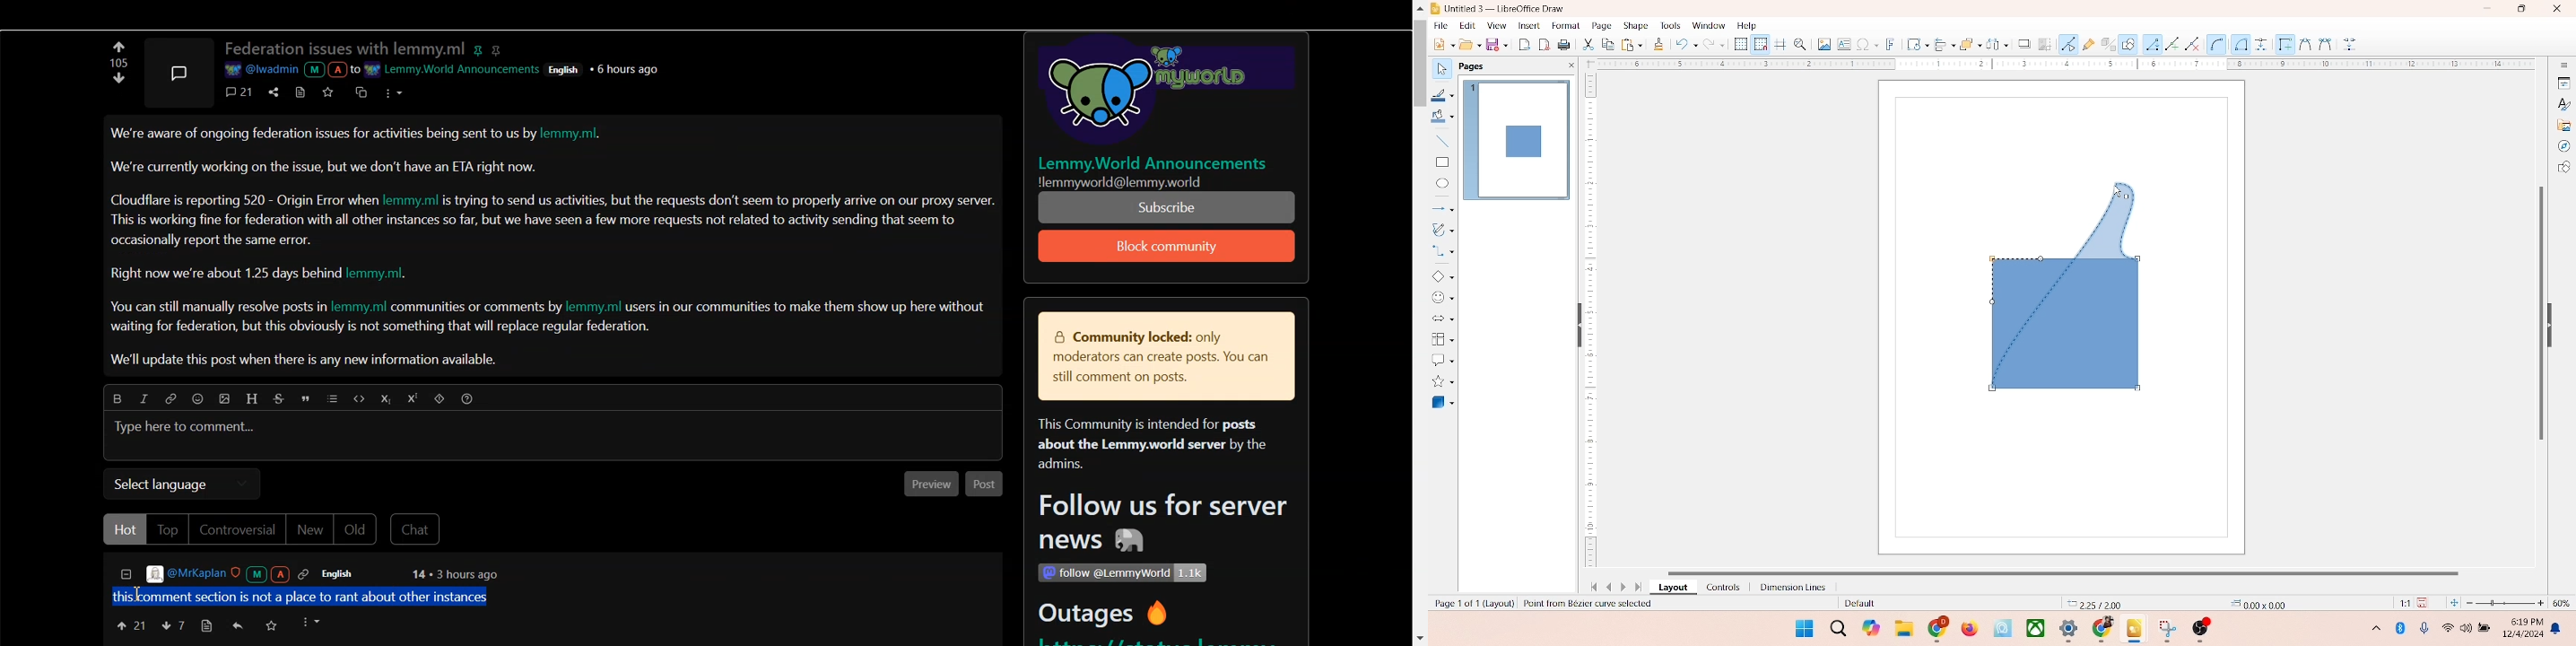 The height and width of the screenshot is (672, 2576). I want to click on Hot, so click(124, 529).